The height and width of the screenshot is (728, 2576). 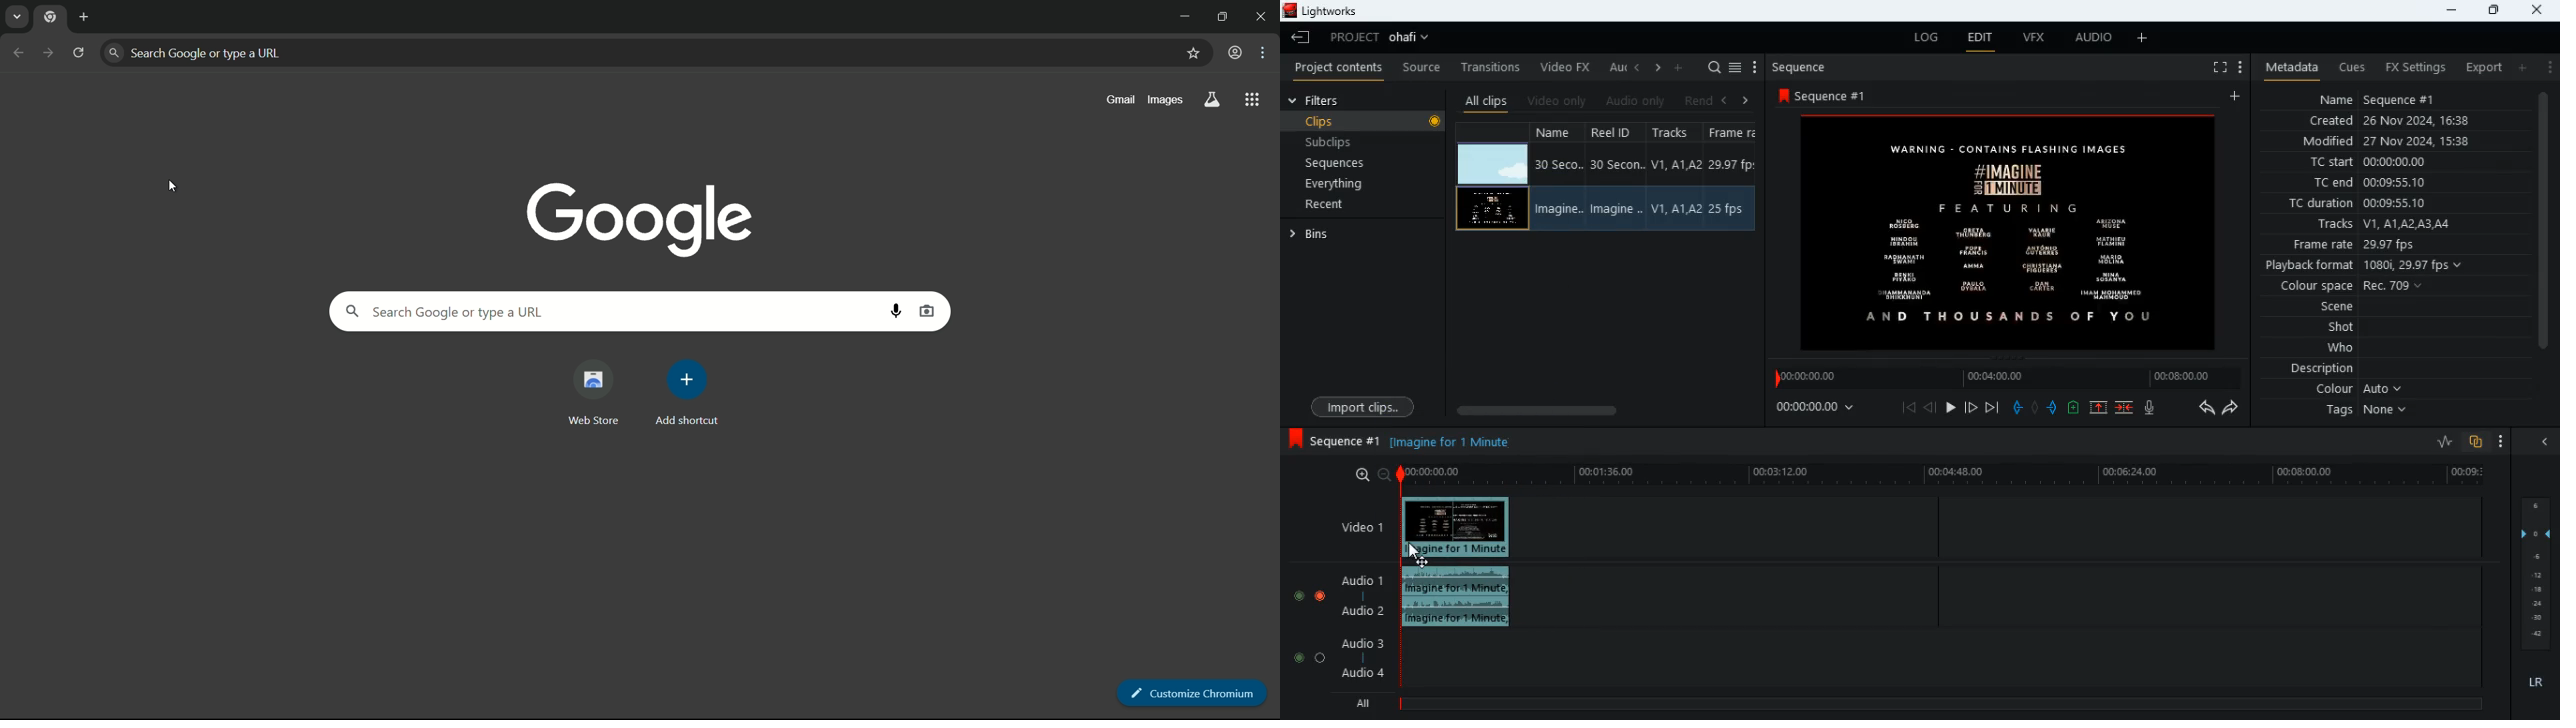 I want to click on time, so click(x=1942, y=475).